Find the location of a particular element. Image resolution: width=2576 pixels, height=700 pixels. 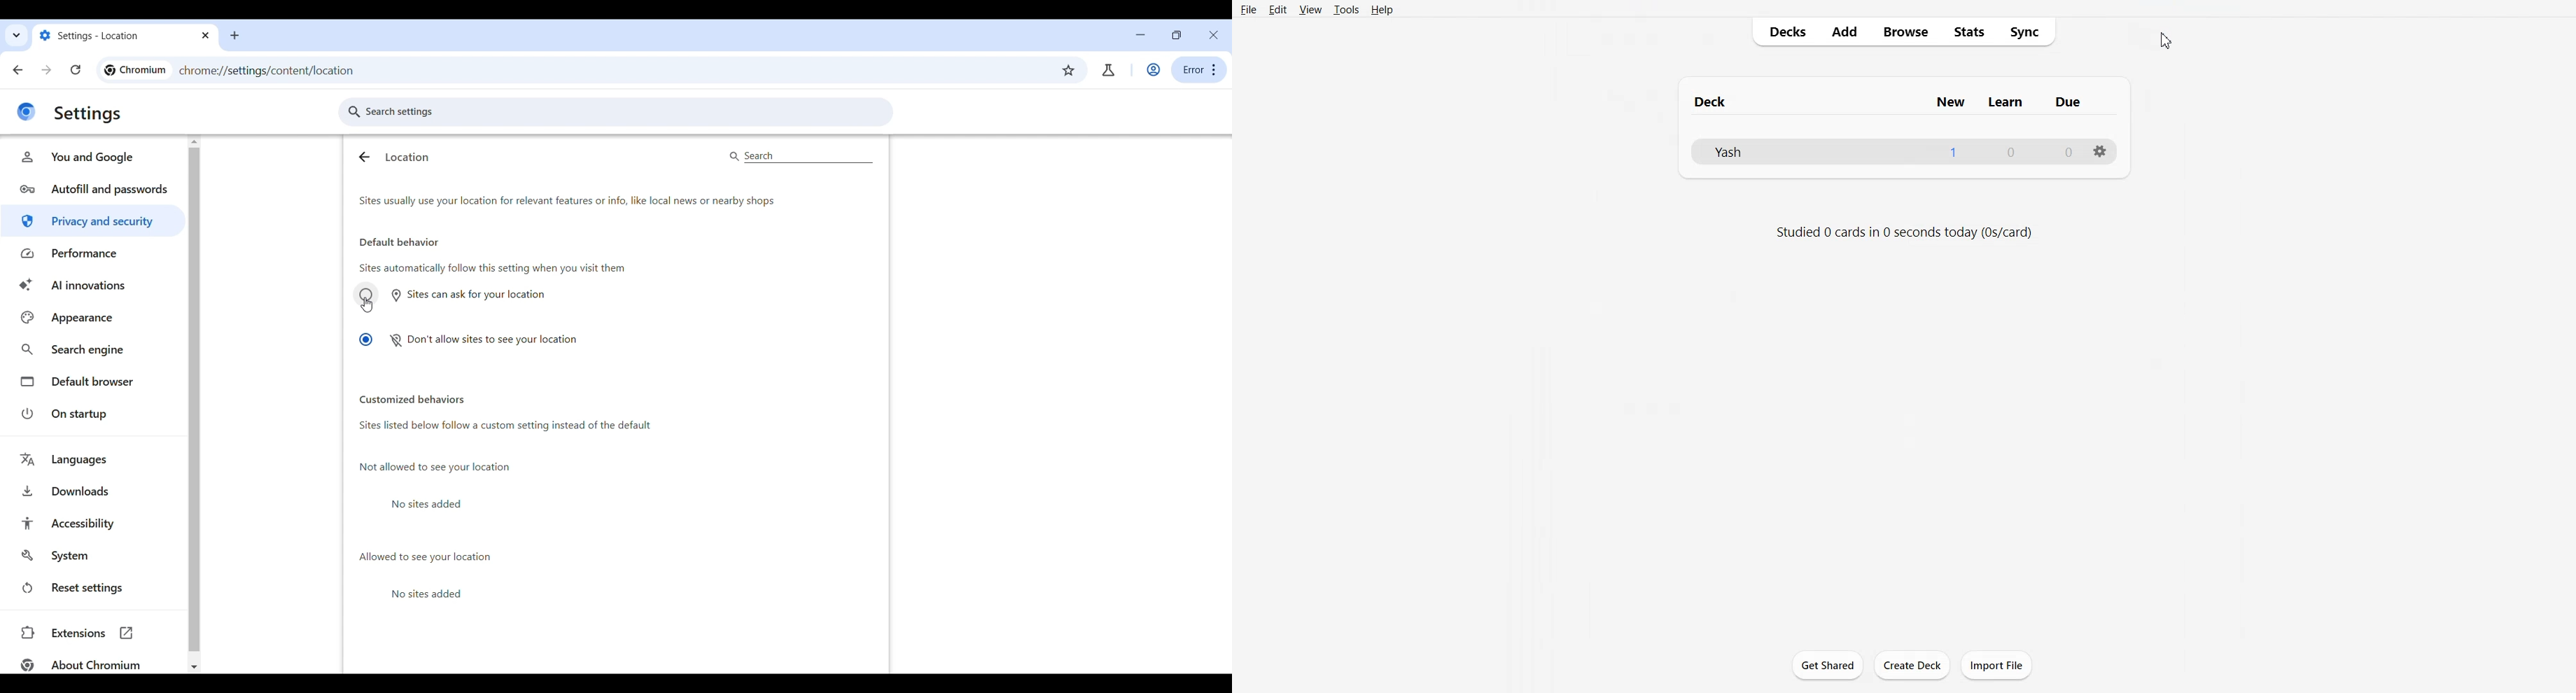

Accessibility is located at coordinates (91, 523).